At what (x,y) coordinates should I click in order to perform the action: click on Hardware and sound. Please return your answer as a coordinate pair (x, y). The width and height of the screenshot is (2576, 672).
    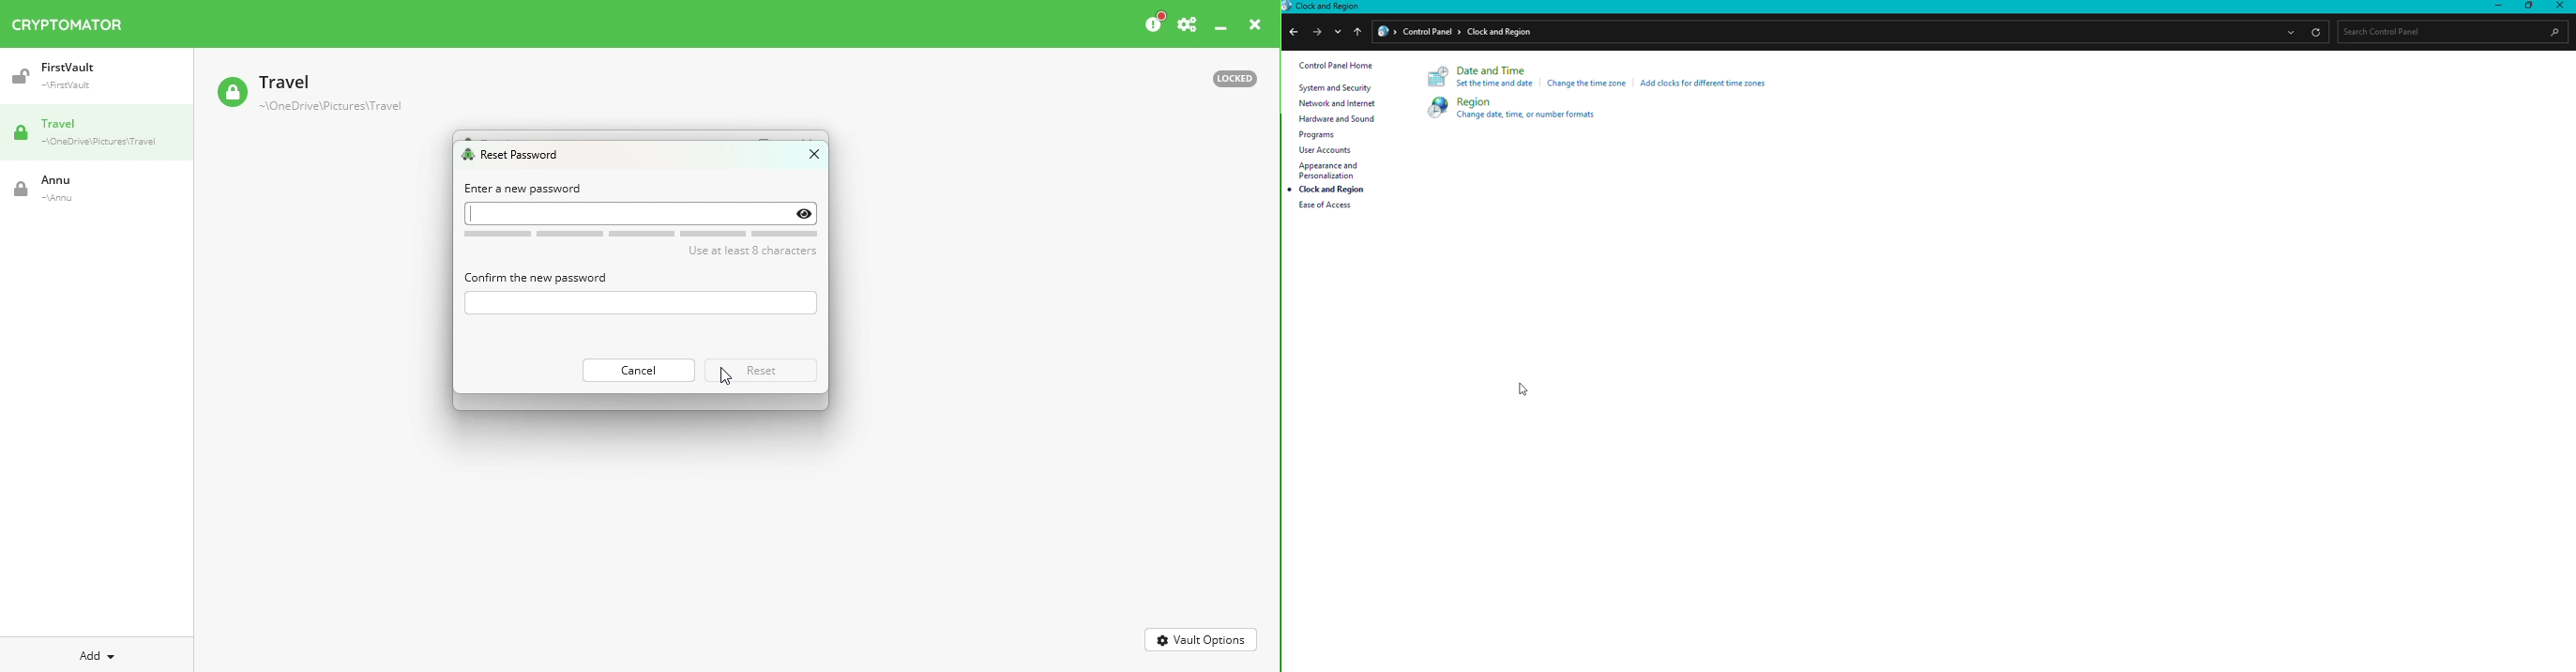
    Looking at the image, I should click on (1335, 120).